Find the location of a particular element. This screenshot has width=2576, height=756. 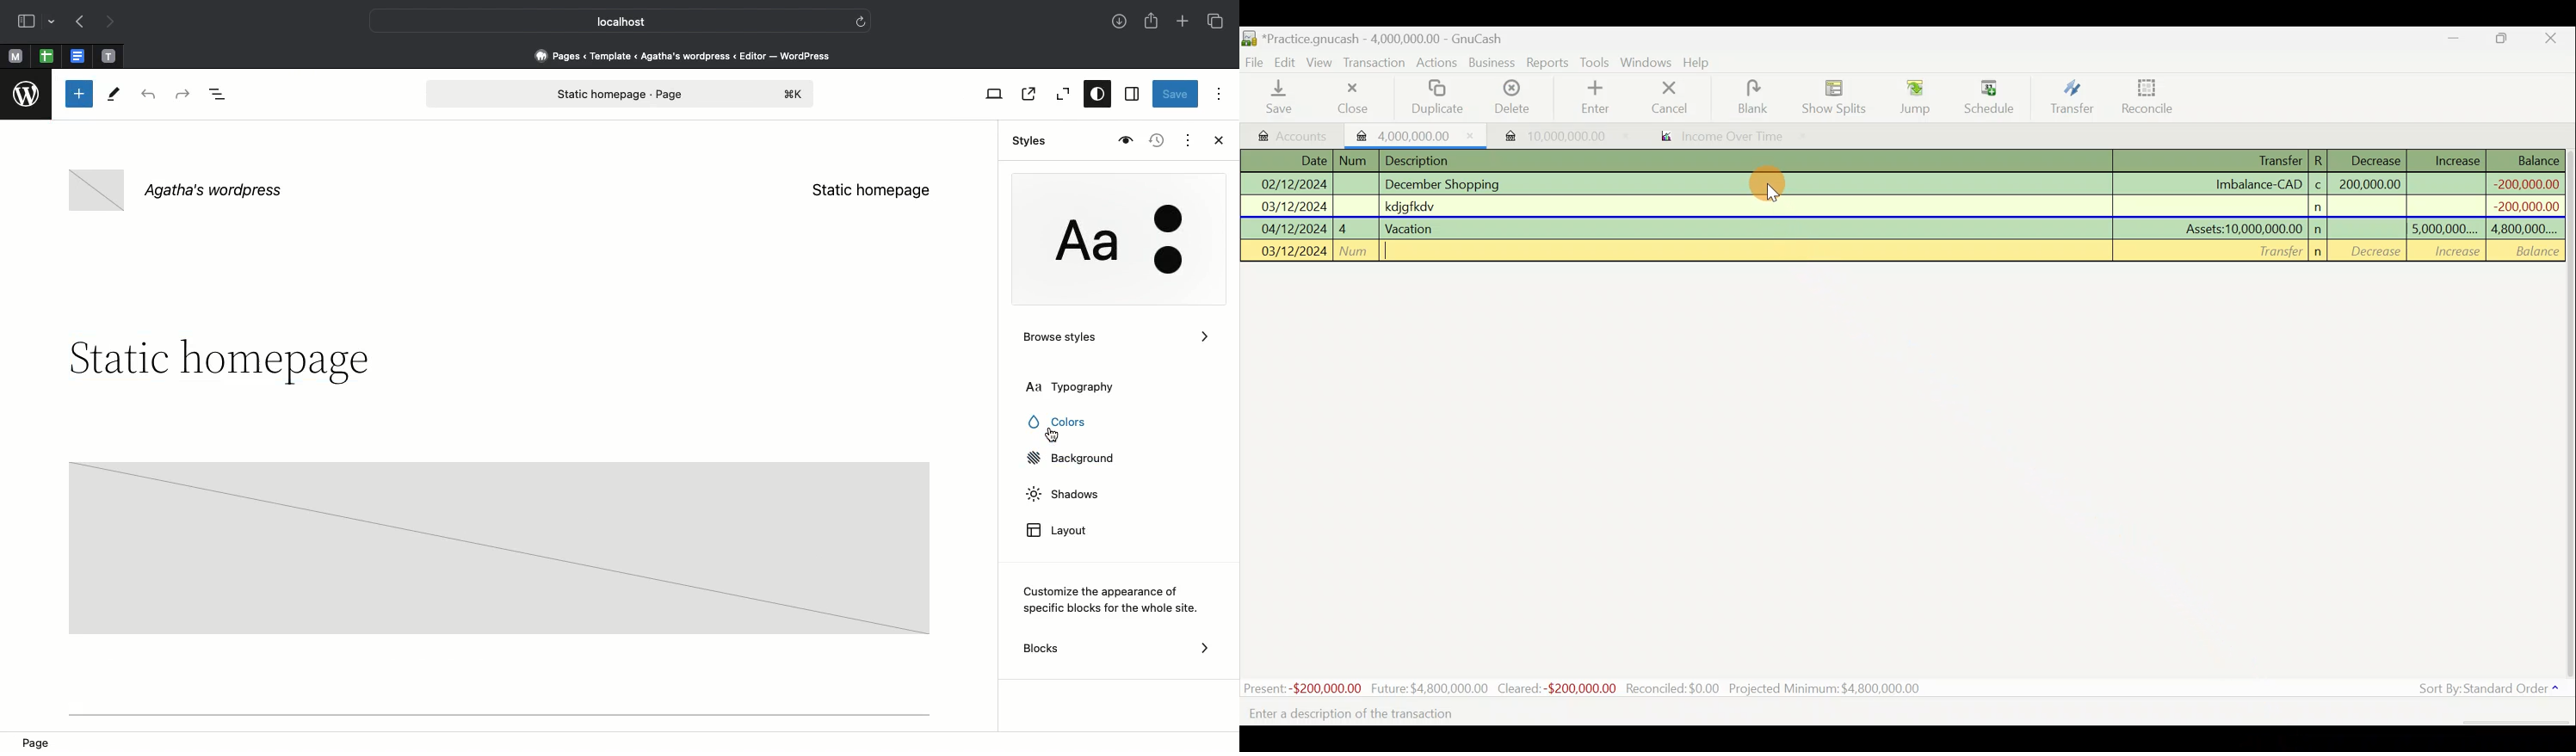

Page is located at coordinates (621, 94).